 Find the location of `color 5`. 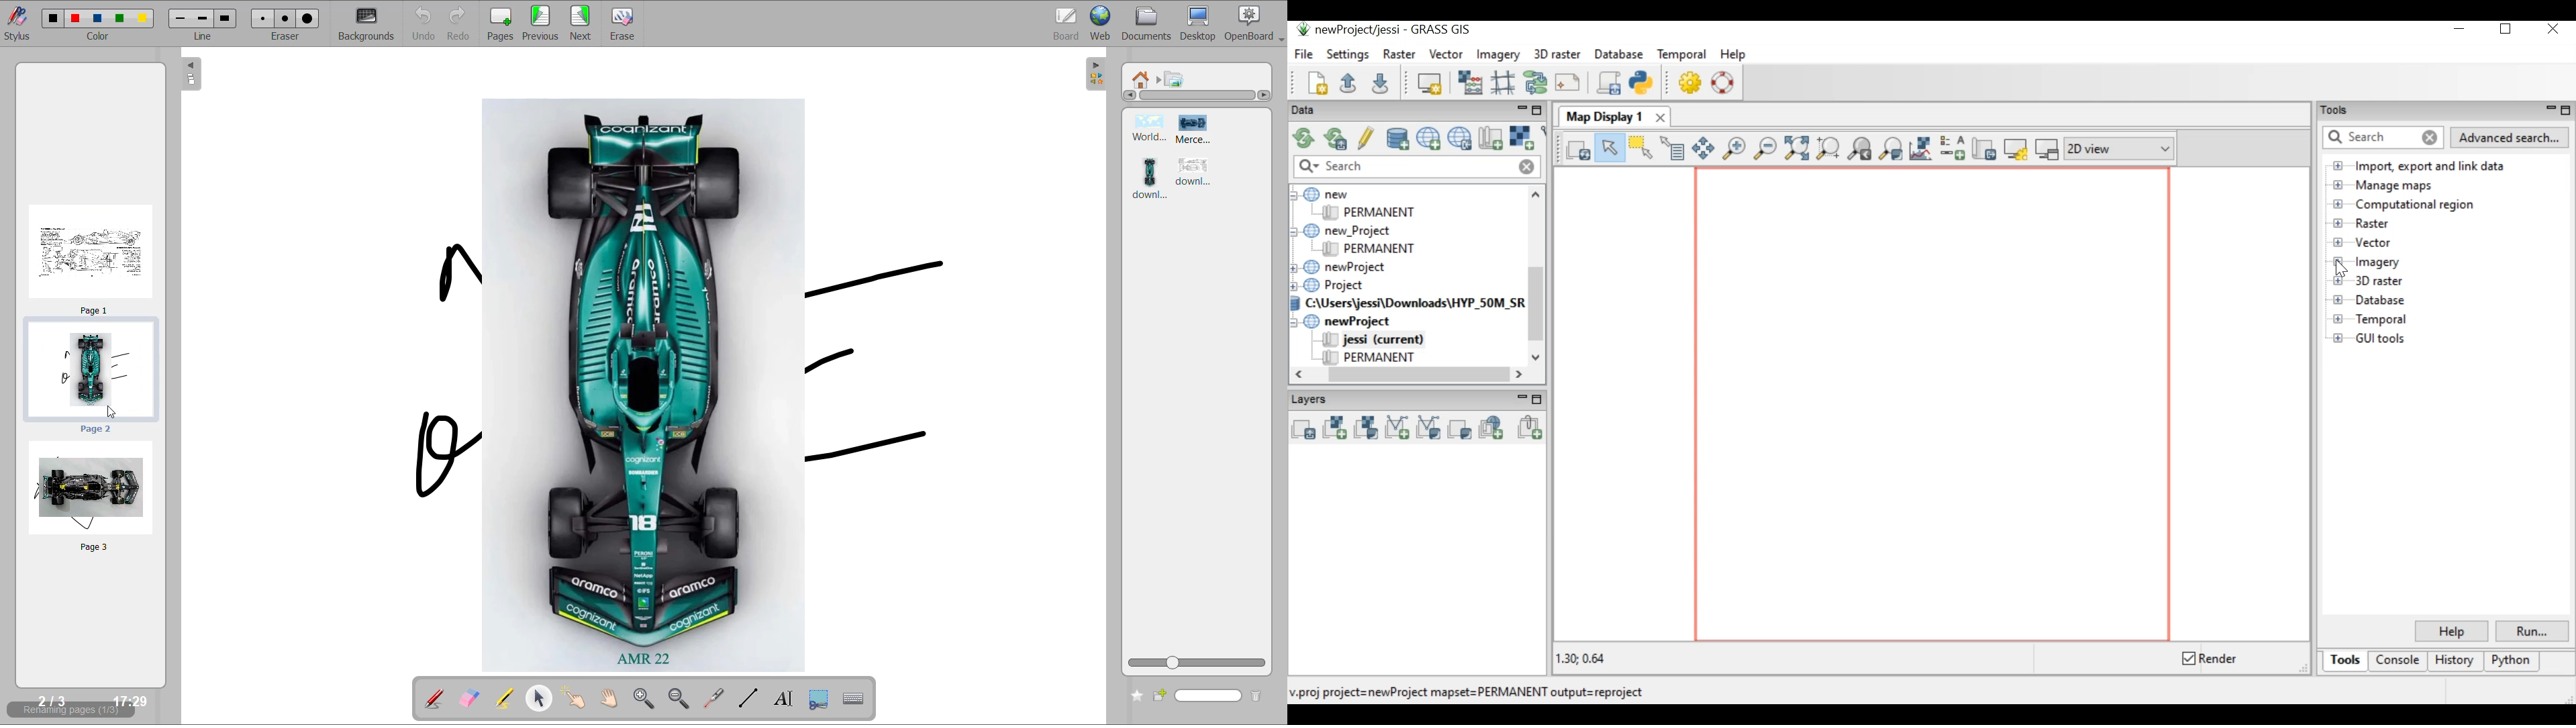

color 5 is located at coordinates (142, 17).